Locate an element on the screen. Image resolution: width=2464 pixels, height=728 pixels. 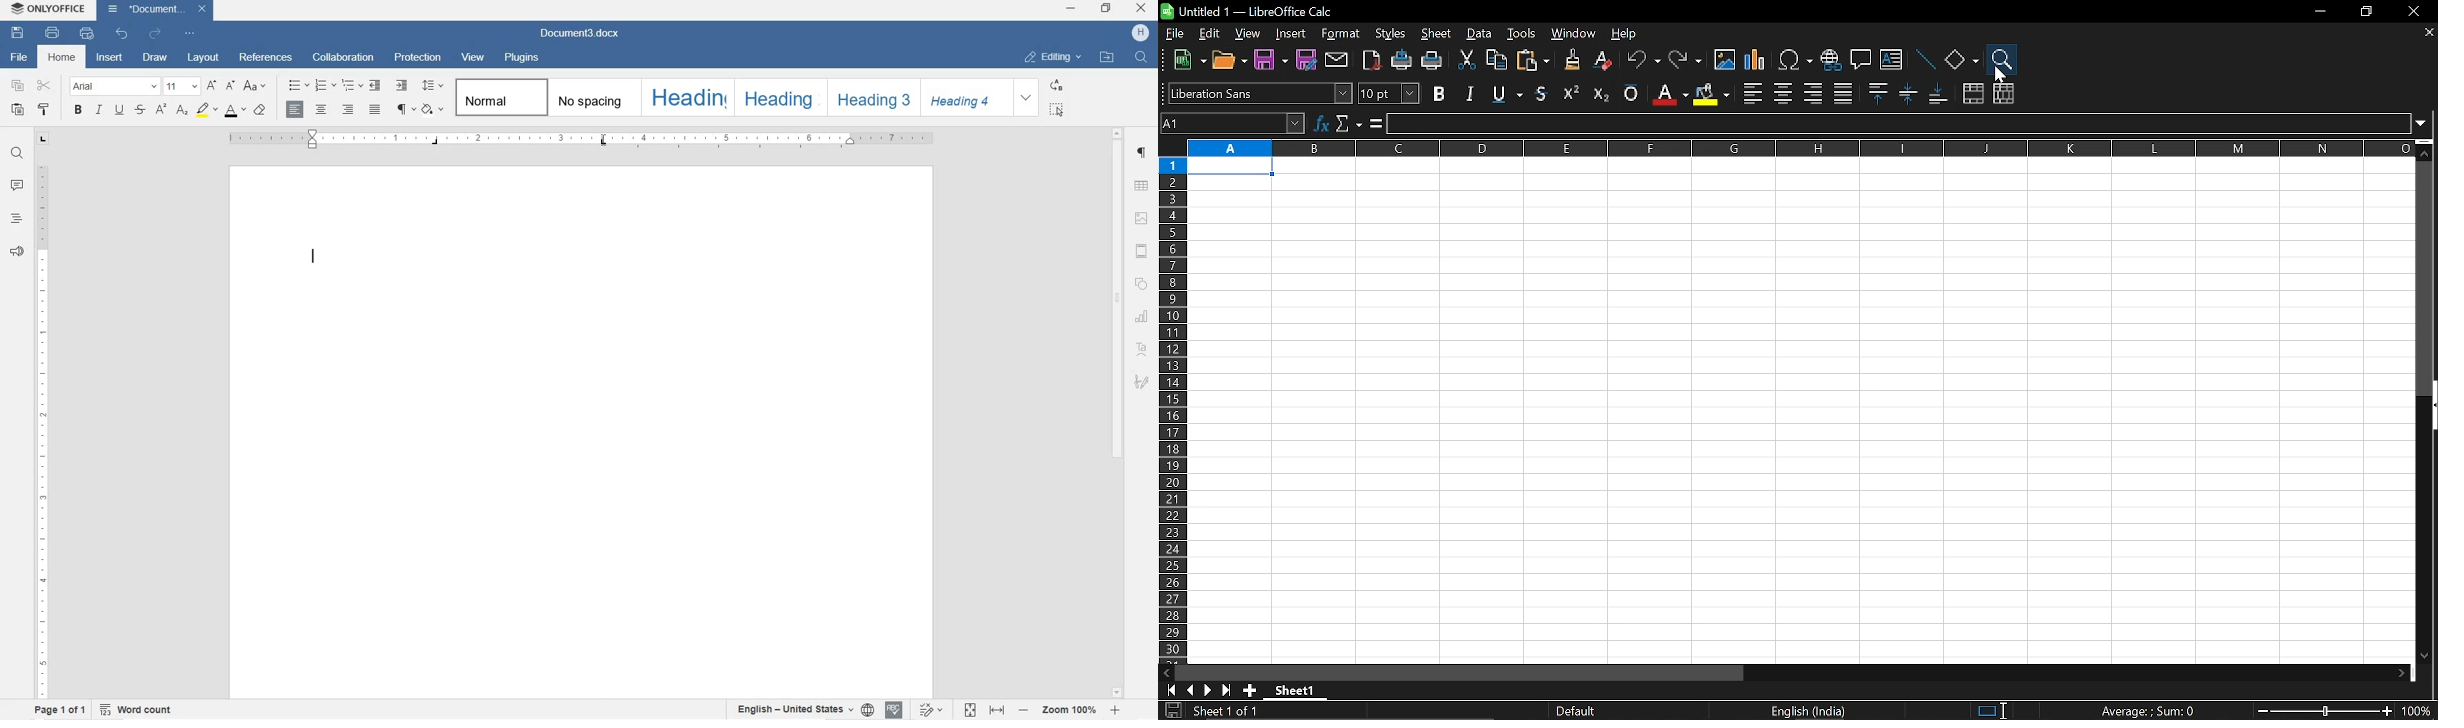
Move up is located at coordinates (2425, 153).